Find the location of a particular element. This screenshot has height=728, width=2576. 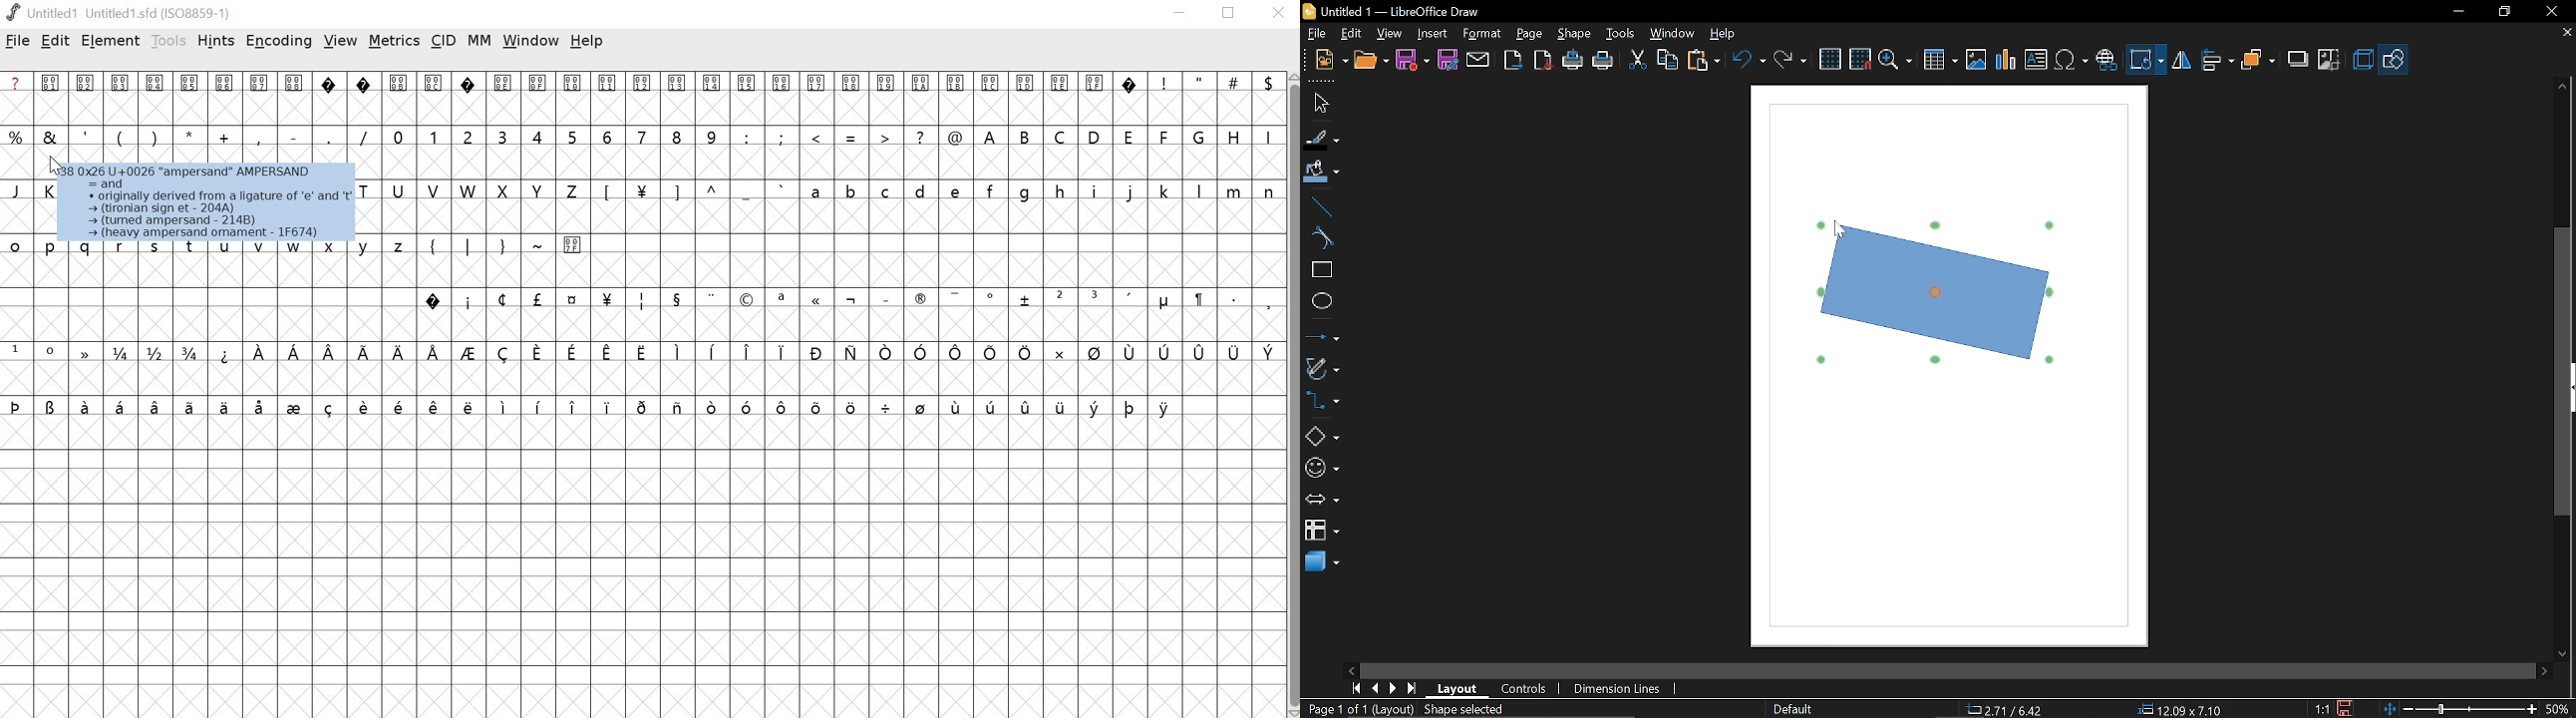

symbol is located at coordinates (1200, 353).